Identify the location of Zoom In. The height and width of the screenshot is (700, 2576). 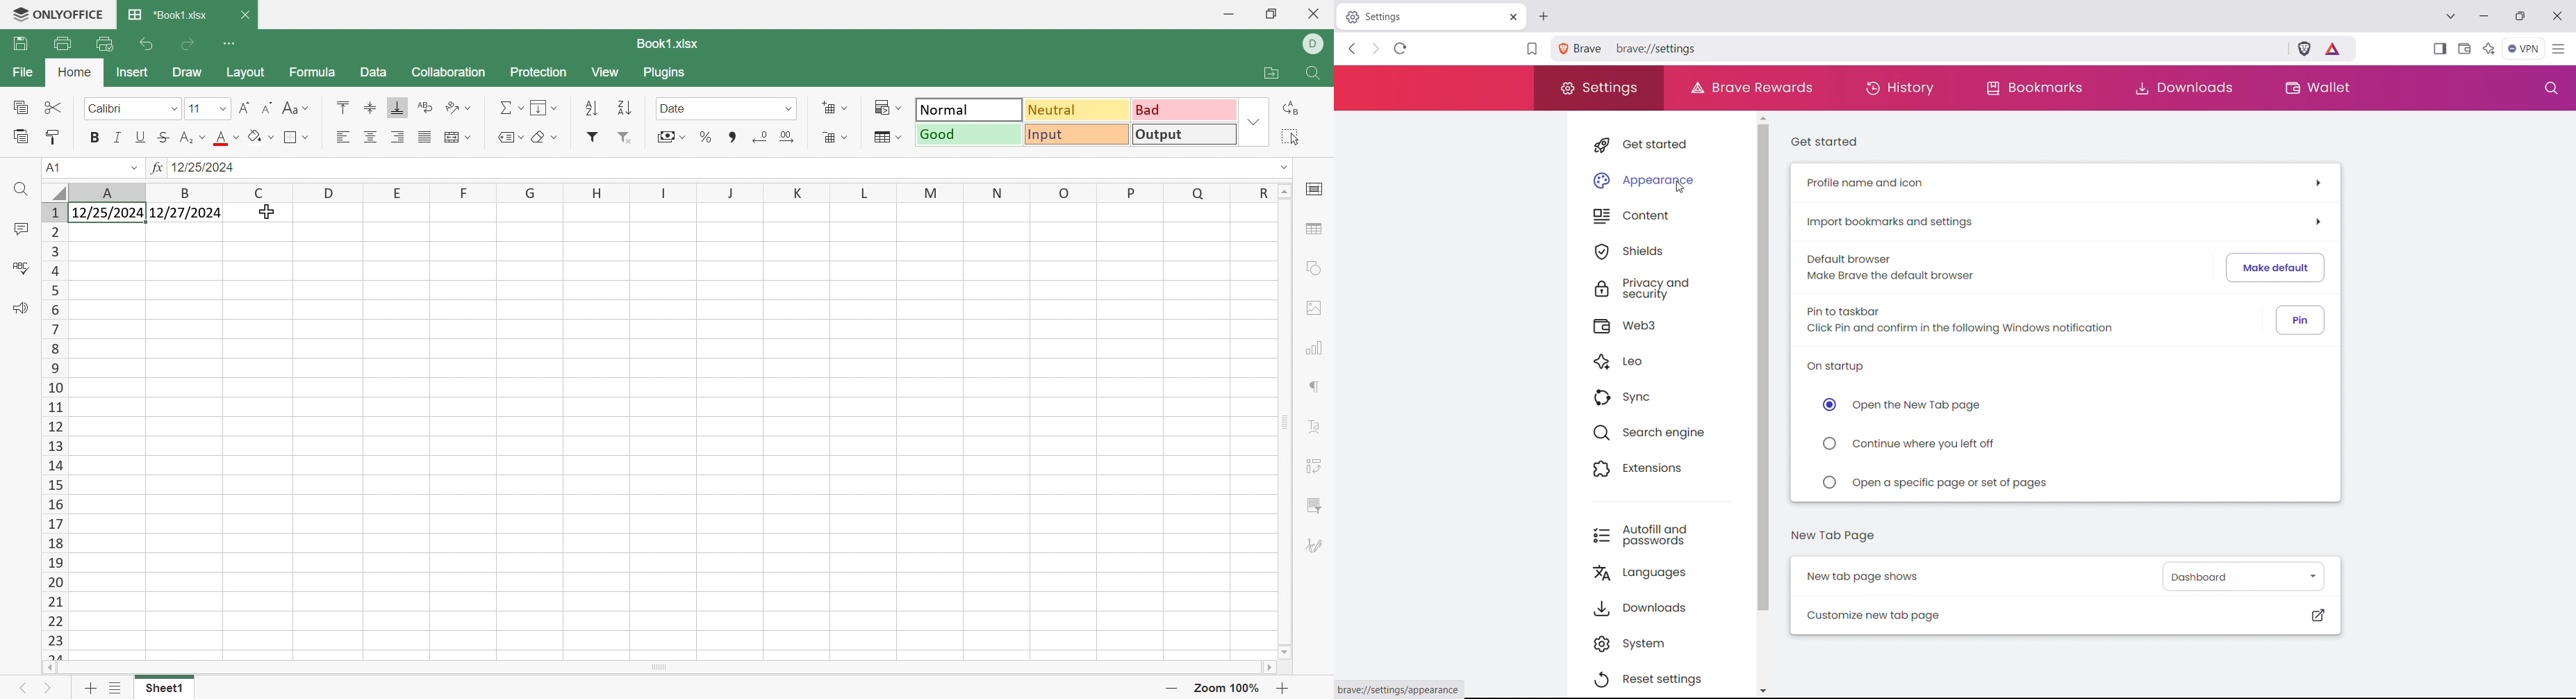
(1285, 687).